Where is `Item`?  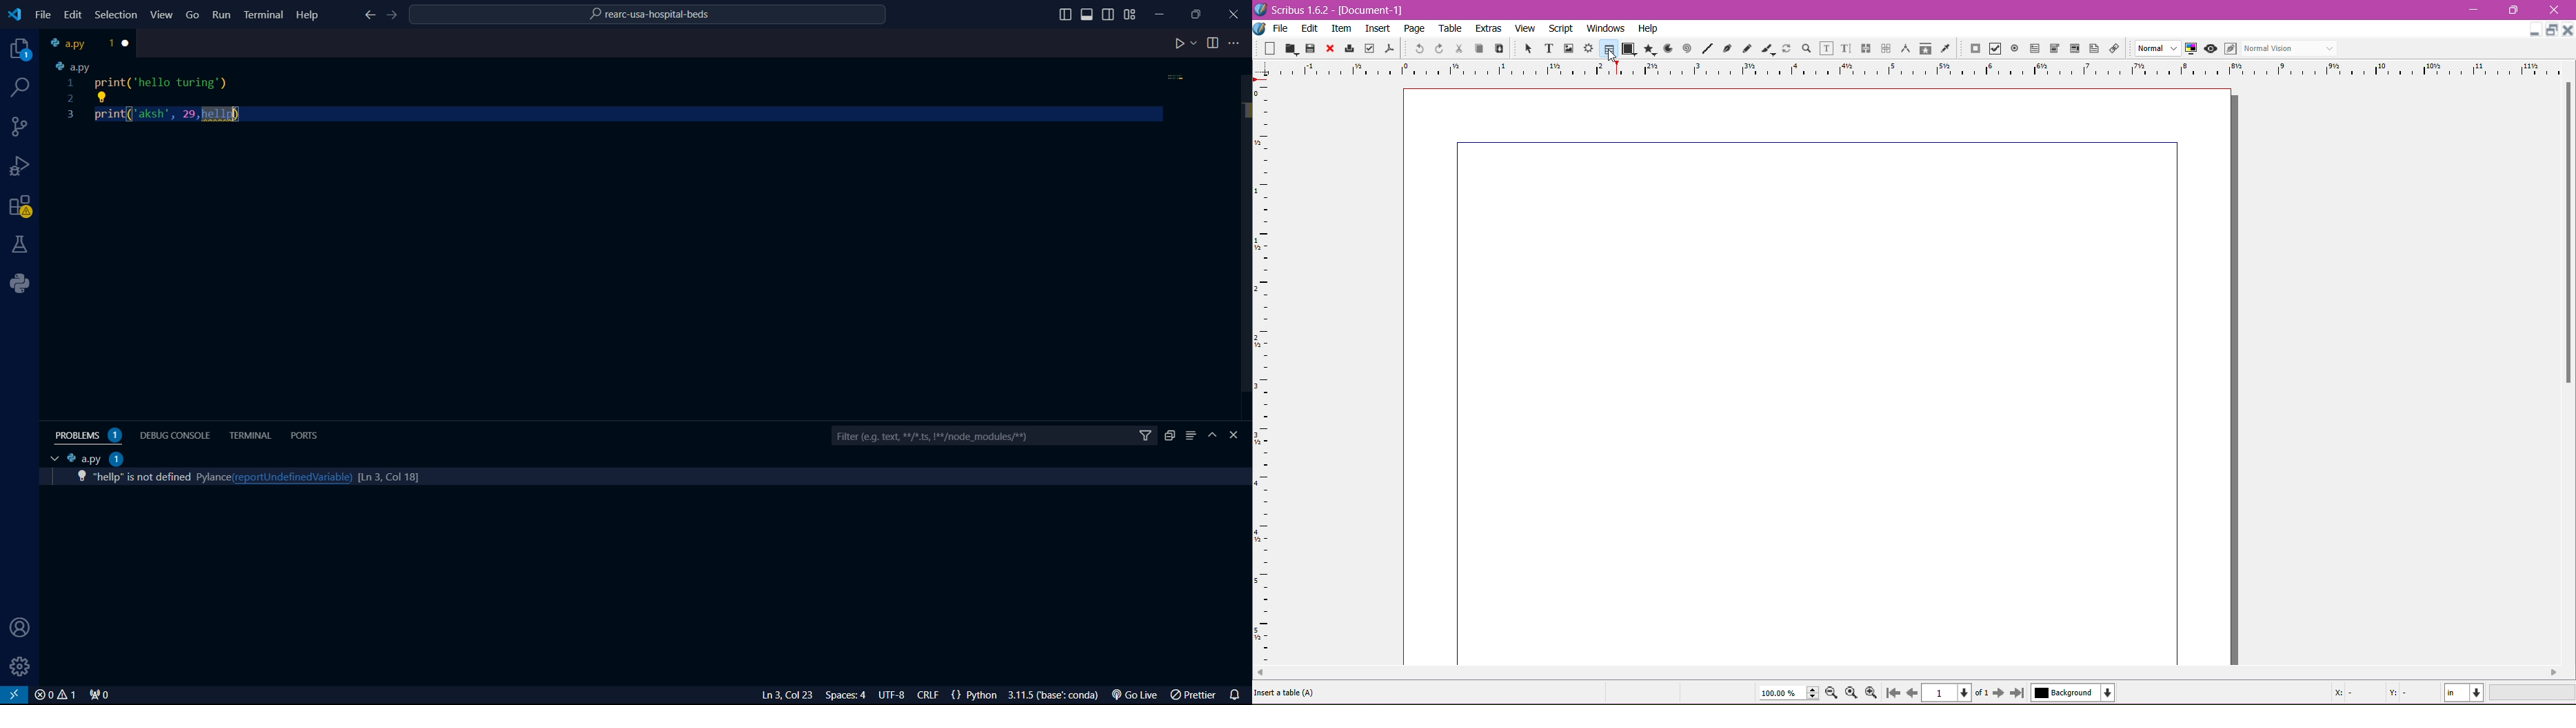 Item is located at coordinates (1341, 28).